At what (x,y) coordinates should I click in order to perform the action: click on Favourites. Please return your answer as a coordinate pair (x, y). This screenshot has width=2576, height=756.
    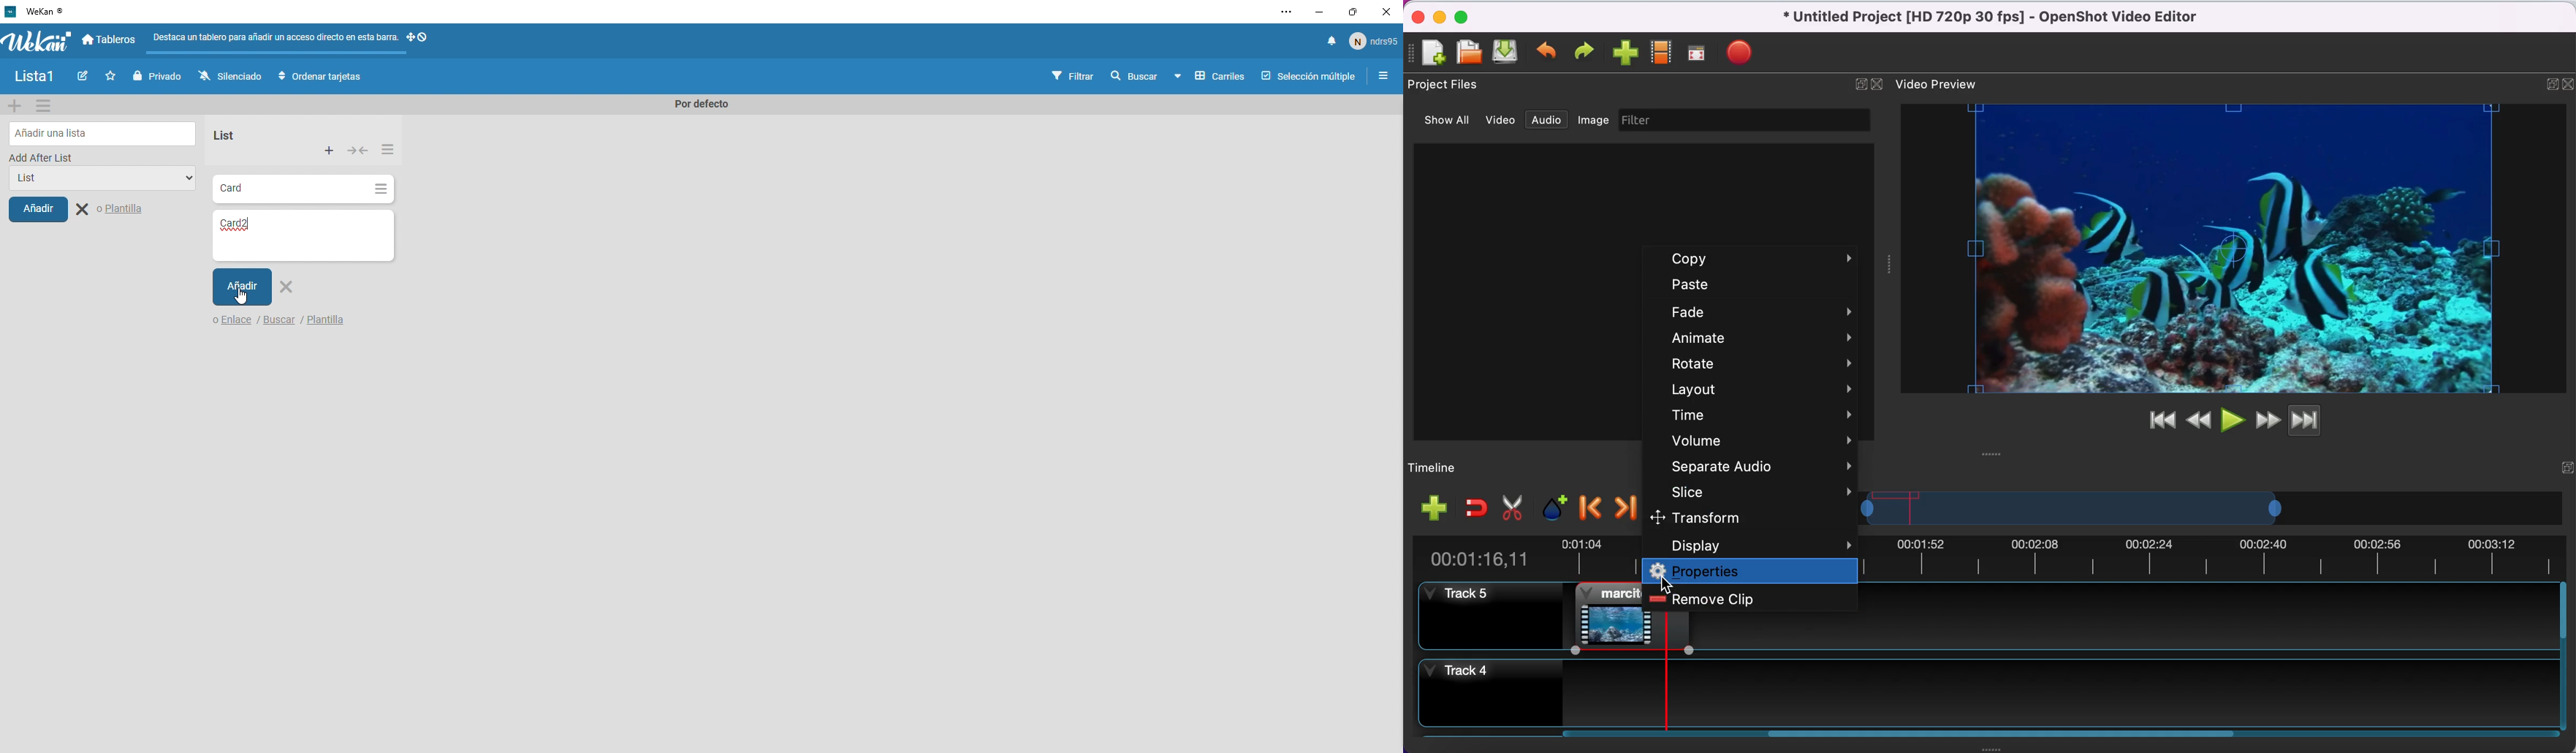
    Looking at the image, I should click on (113, 76).